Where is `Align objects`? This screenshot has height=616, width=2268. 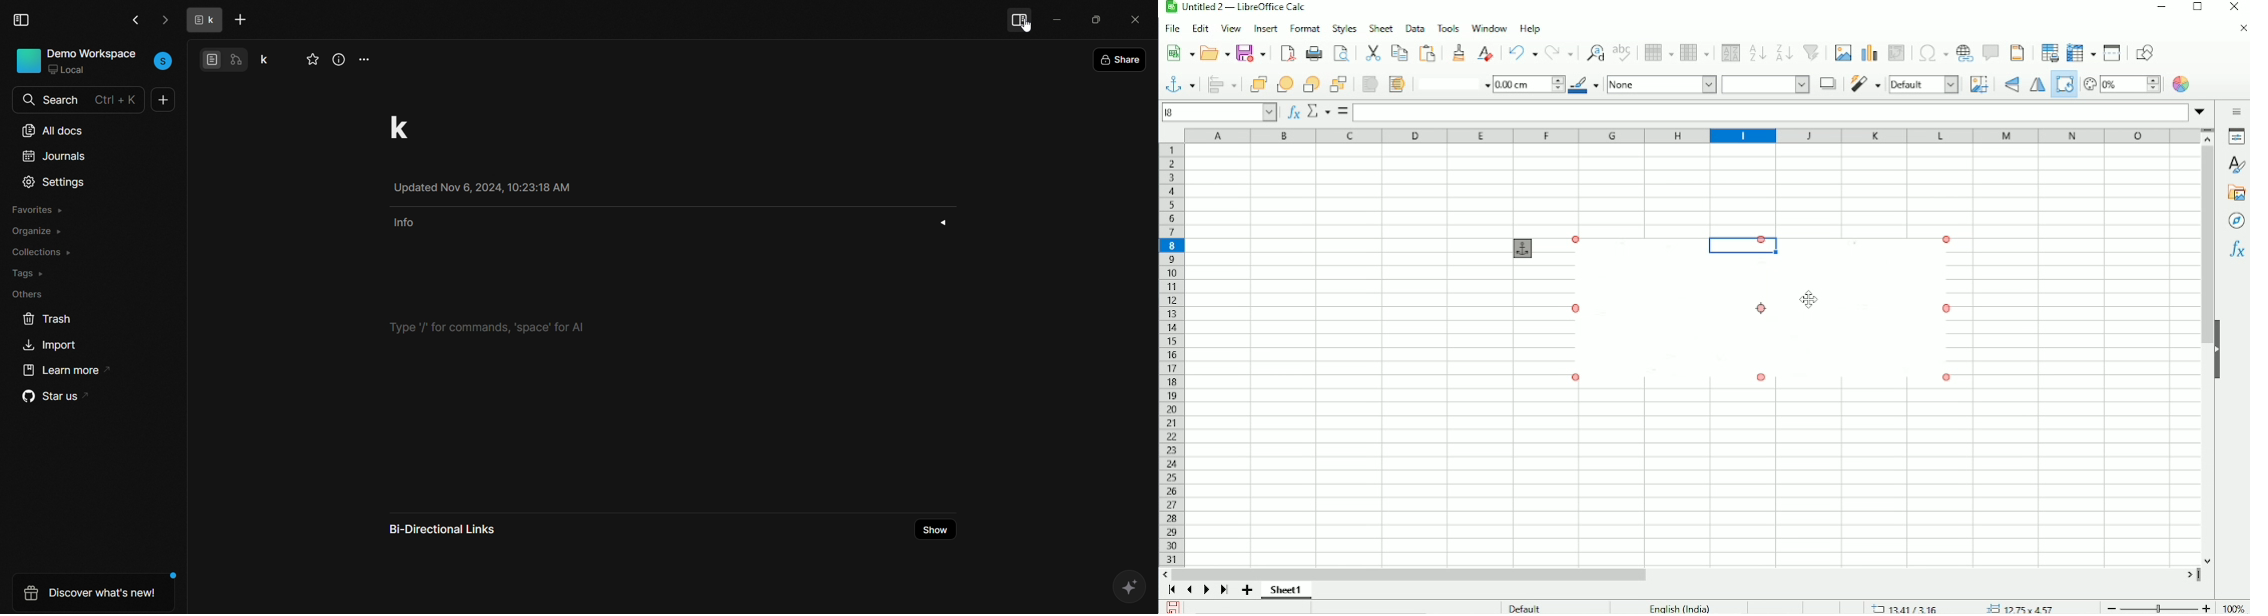
Align objects is located at coordinates (1221, 84).